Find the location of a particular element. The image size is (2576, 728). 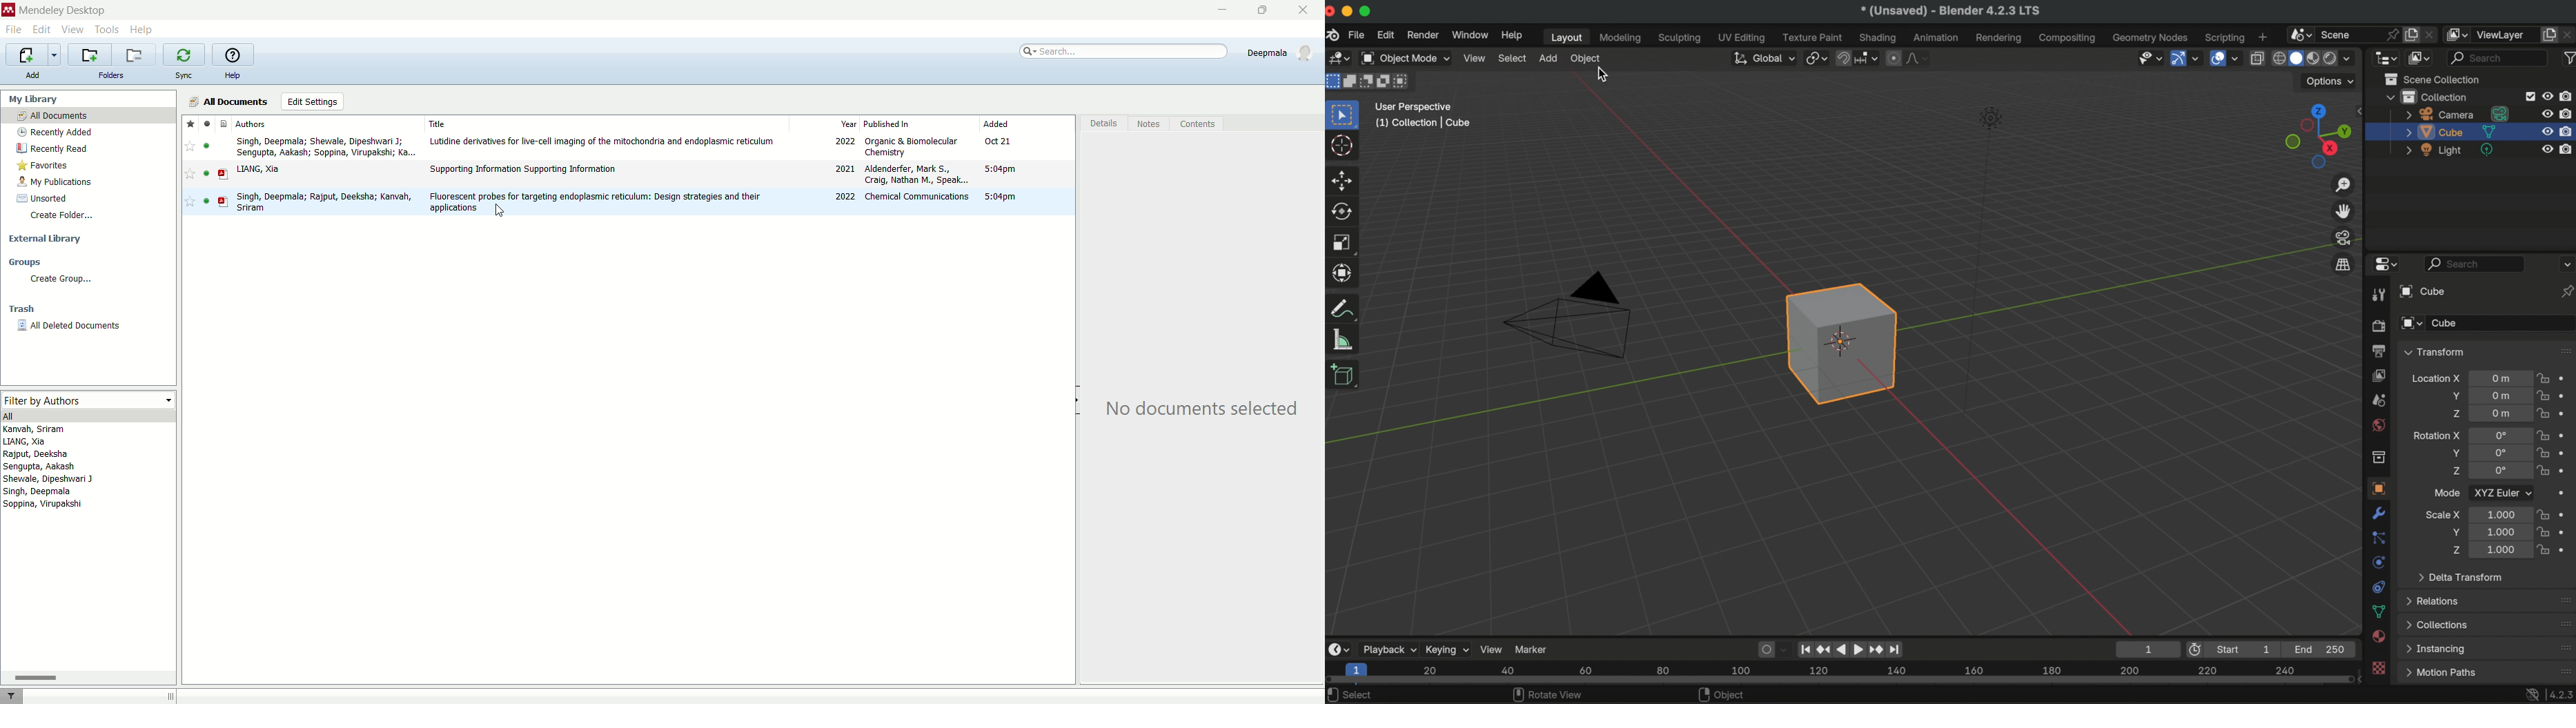

animate property is located at coordinates (2565, 495).